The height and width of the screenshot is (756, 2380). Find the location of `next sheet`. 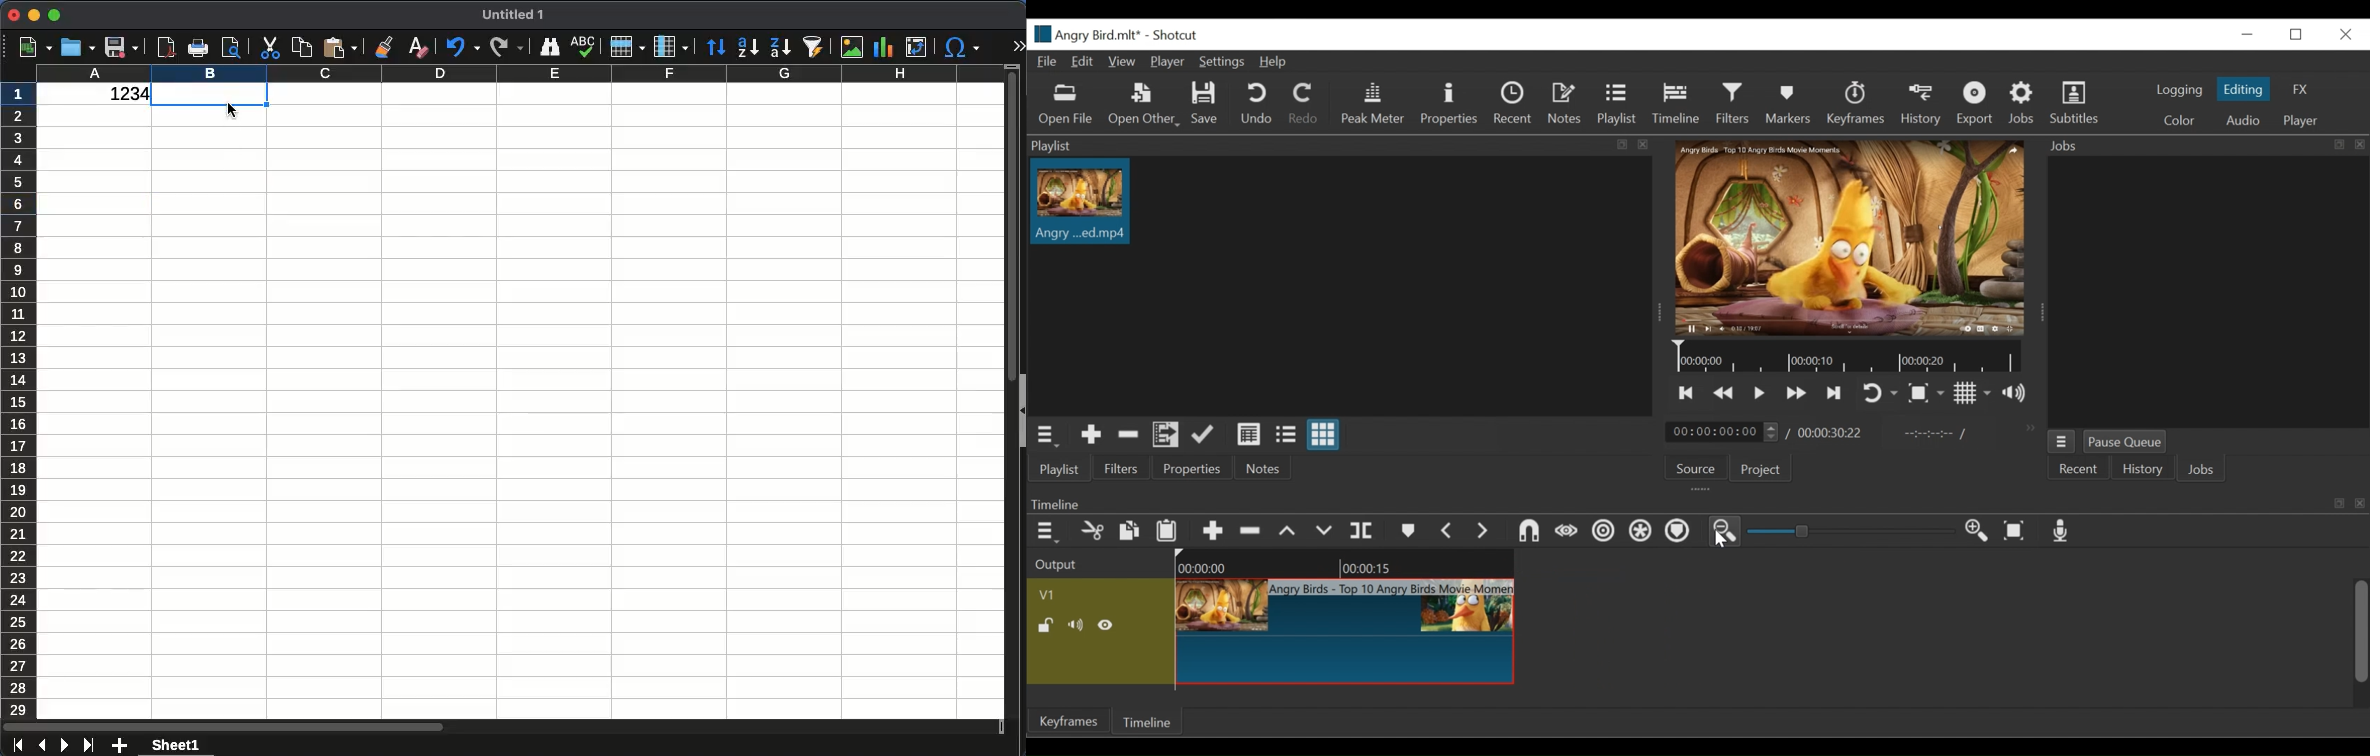

next sheet is located at coordinates (63, 746).